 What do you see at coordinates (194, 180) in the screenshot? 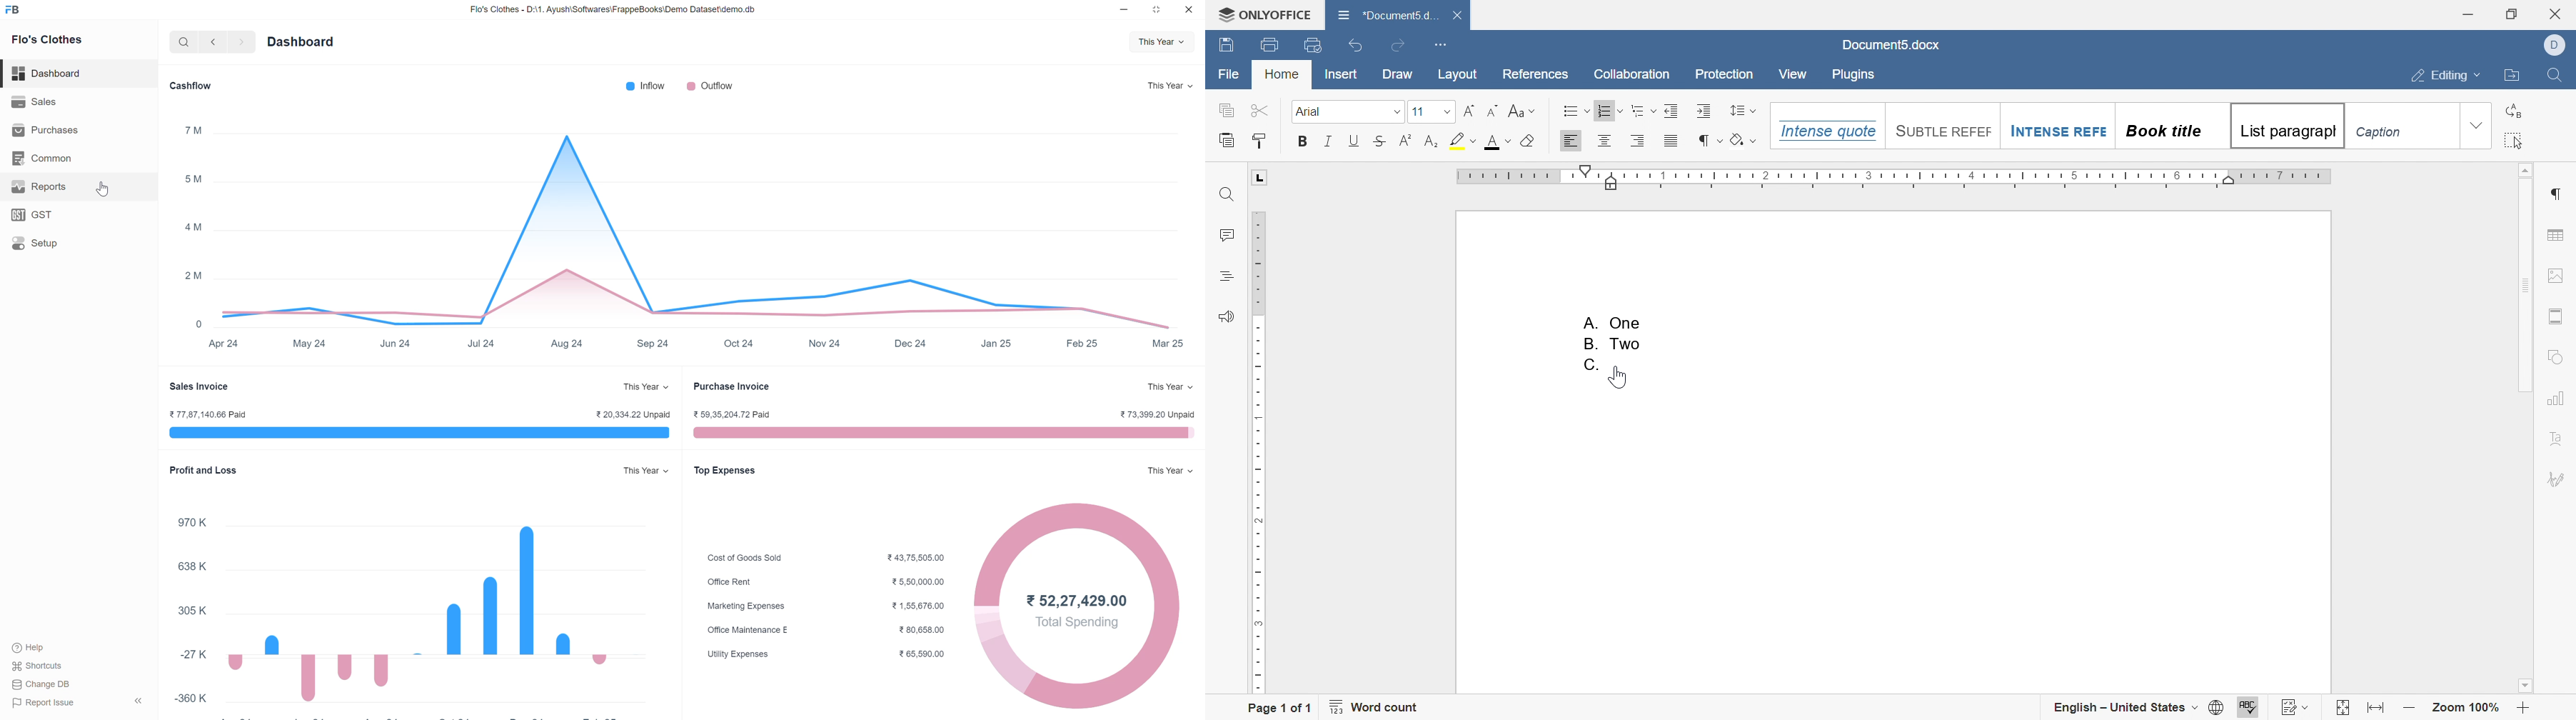
I see `5M` at bounding box center [194, 180].